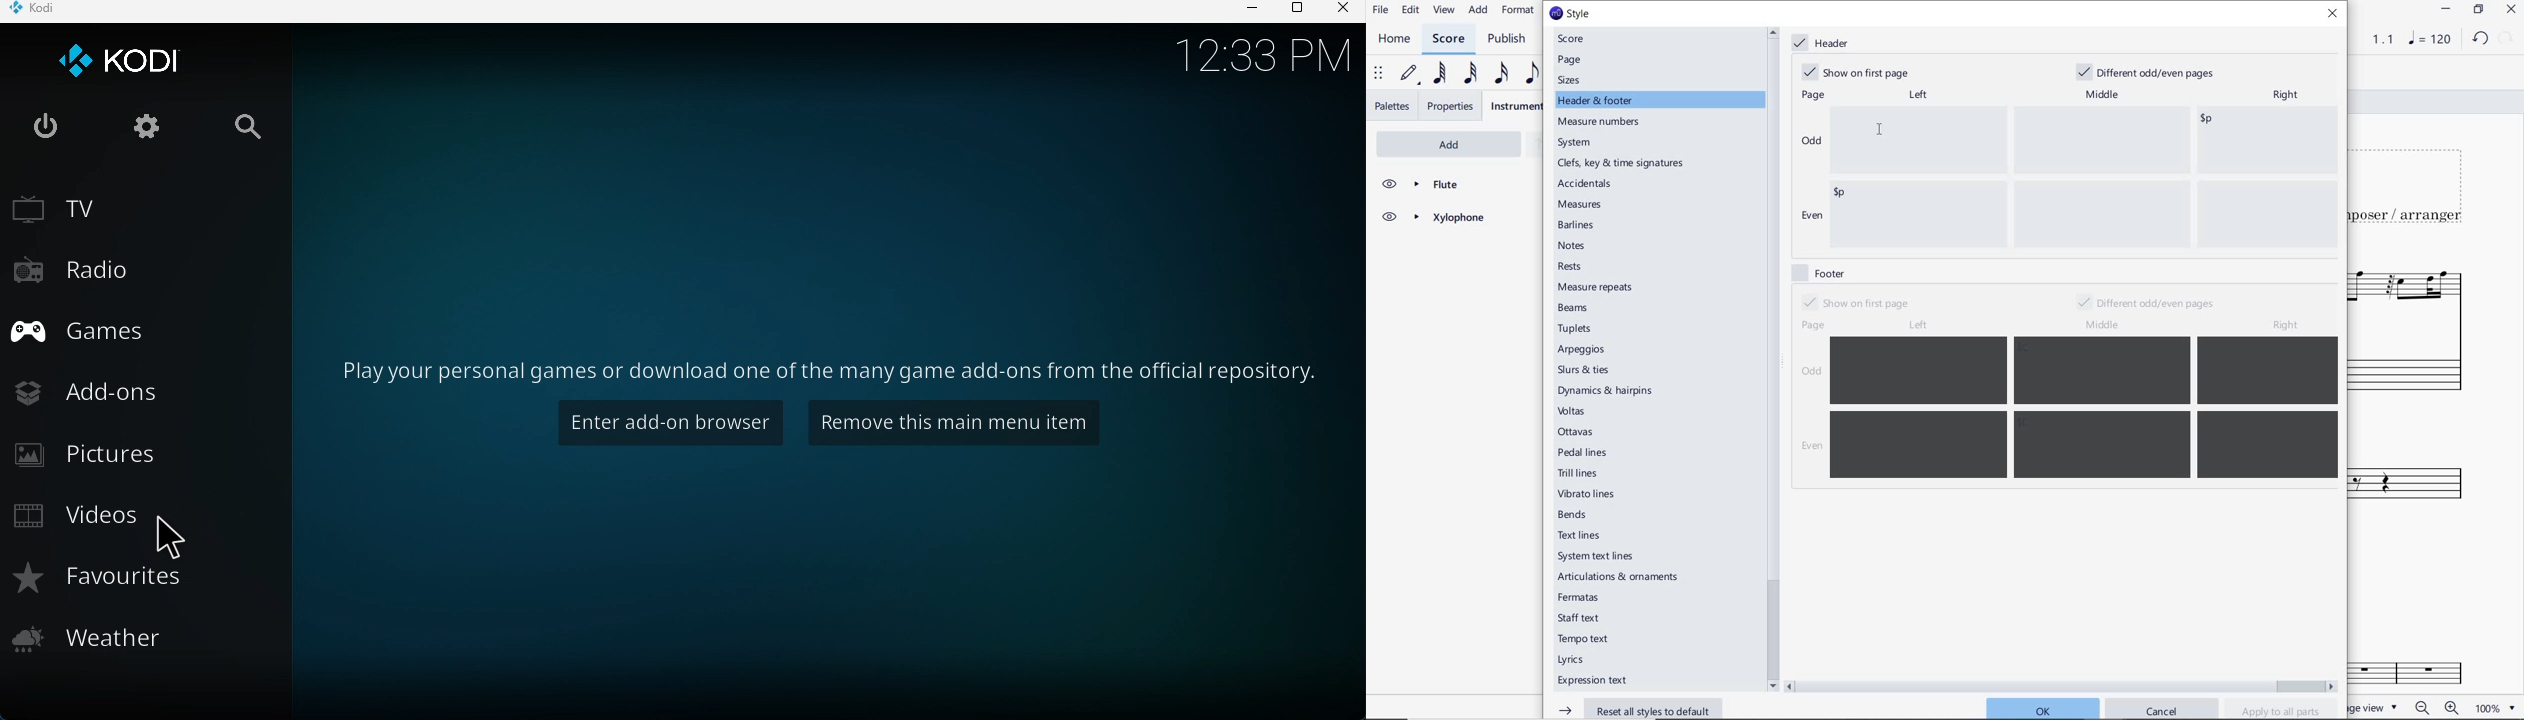 The image size is (2548, 728). I want to click on KODI icon, so click(121, 65).